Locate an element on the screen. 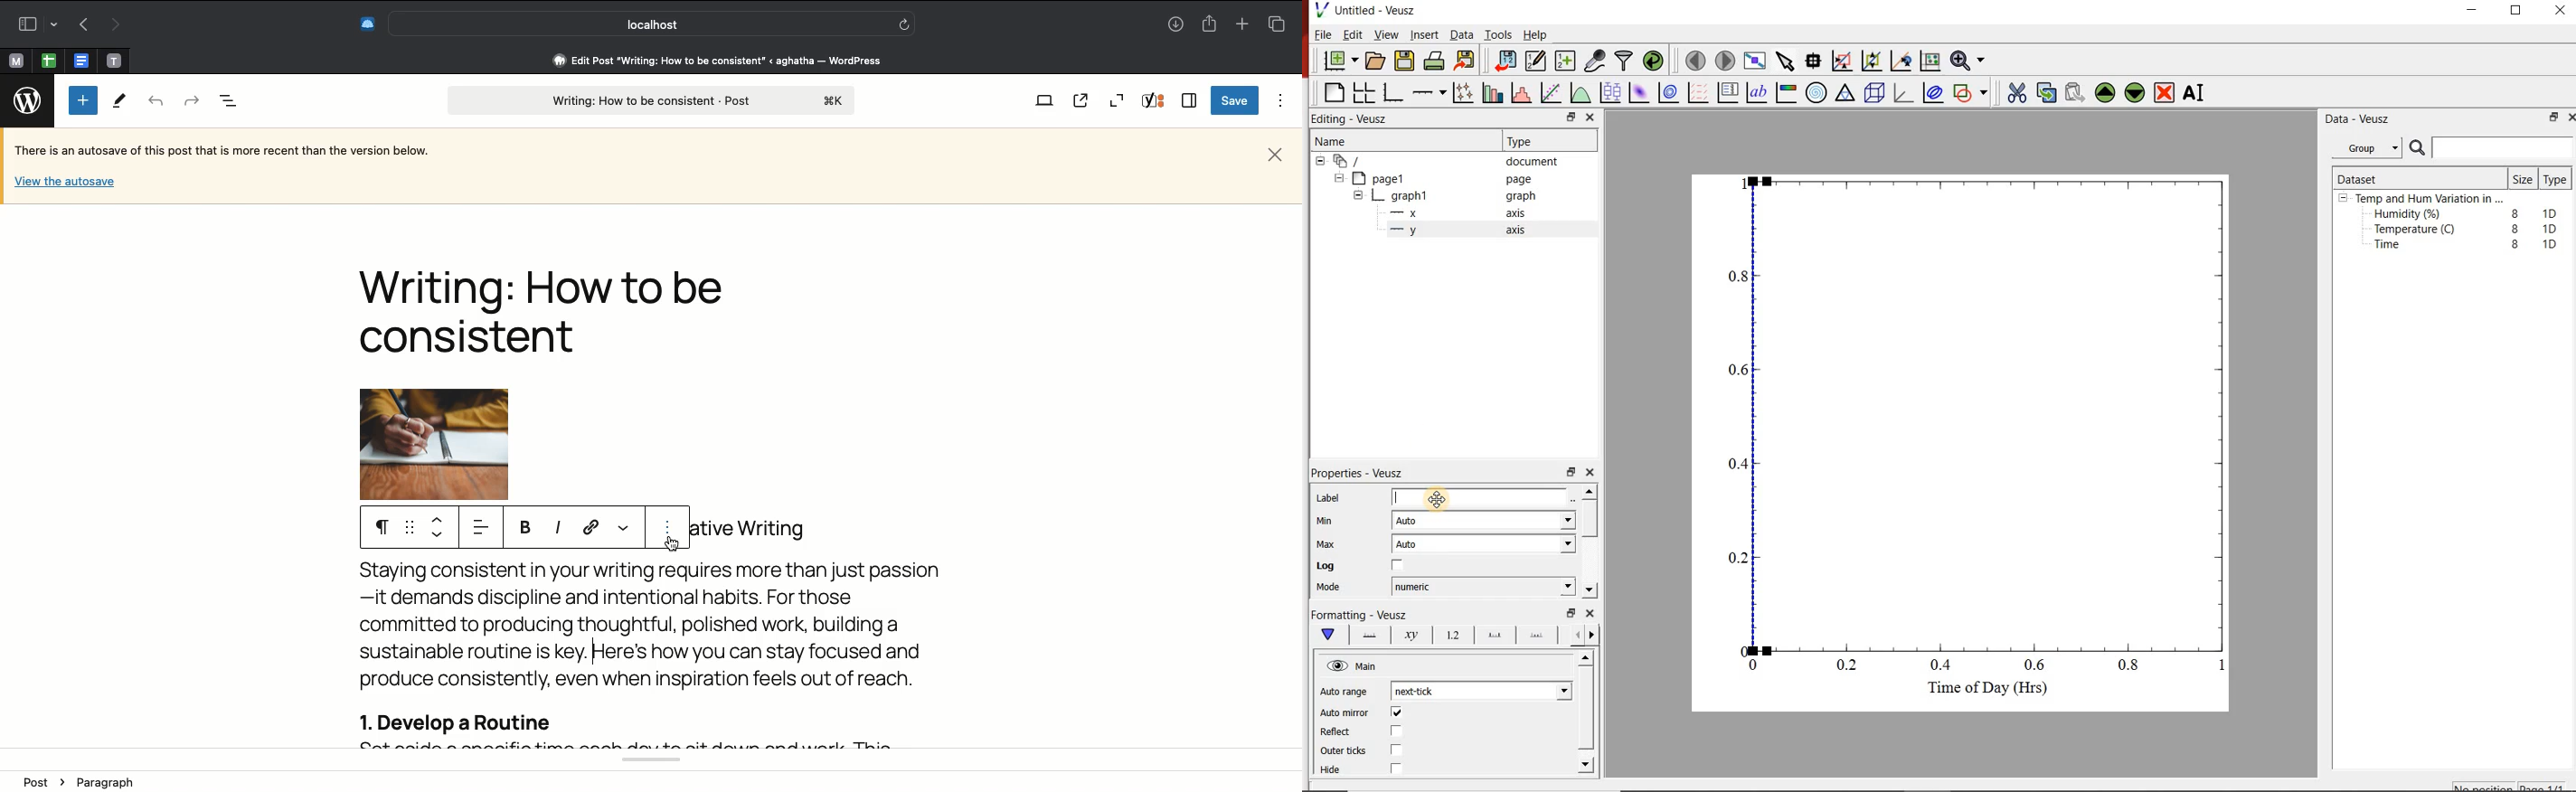 This screenshot has height=812, width=2576. Rename the selected widget is located at coordinates (2197, 93).